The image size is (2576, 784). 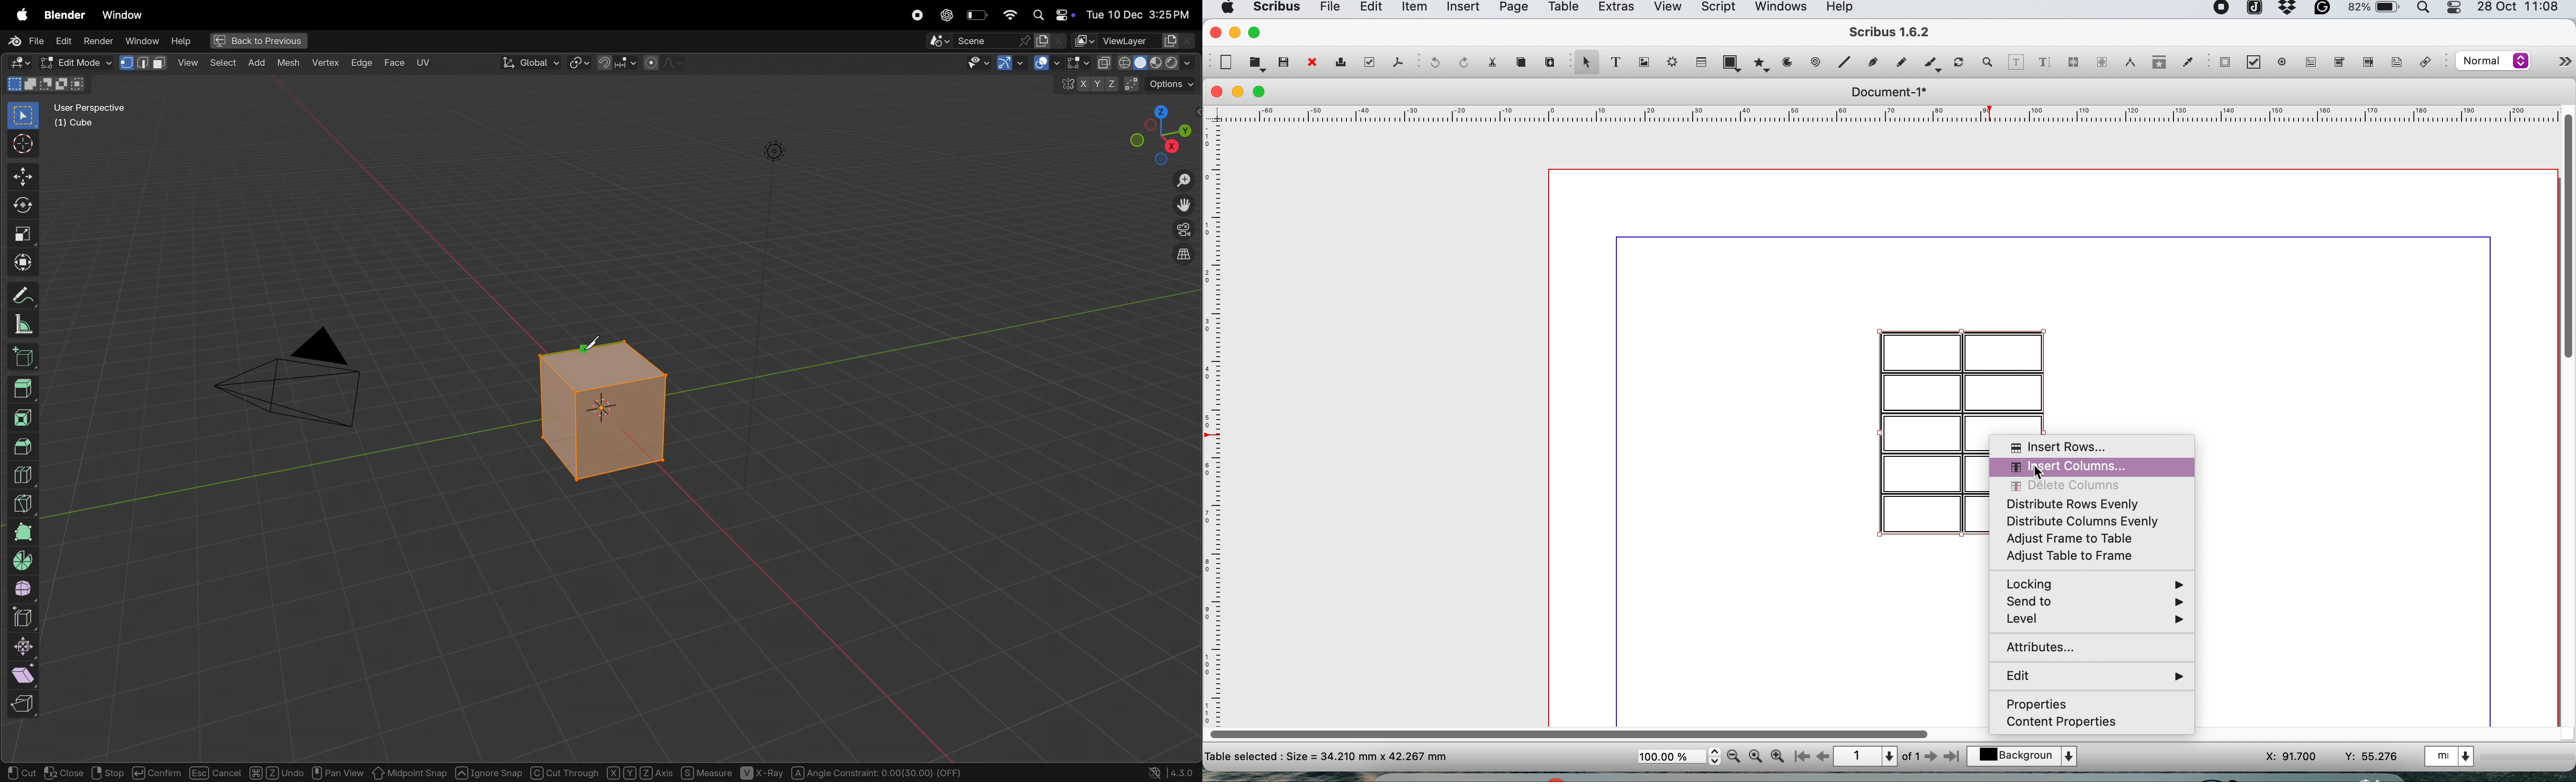 I want to click on print, so click(x=1339, y=64).